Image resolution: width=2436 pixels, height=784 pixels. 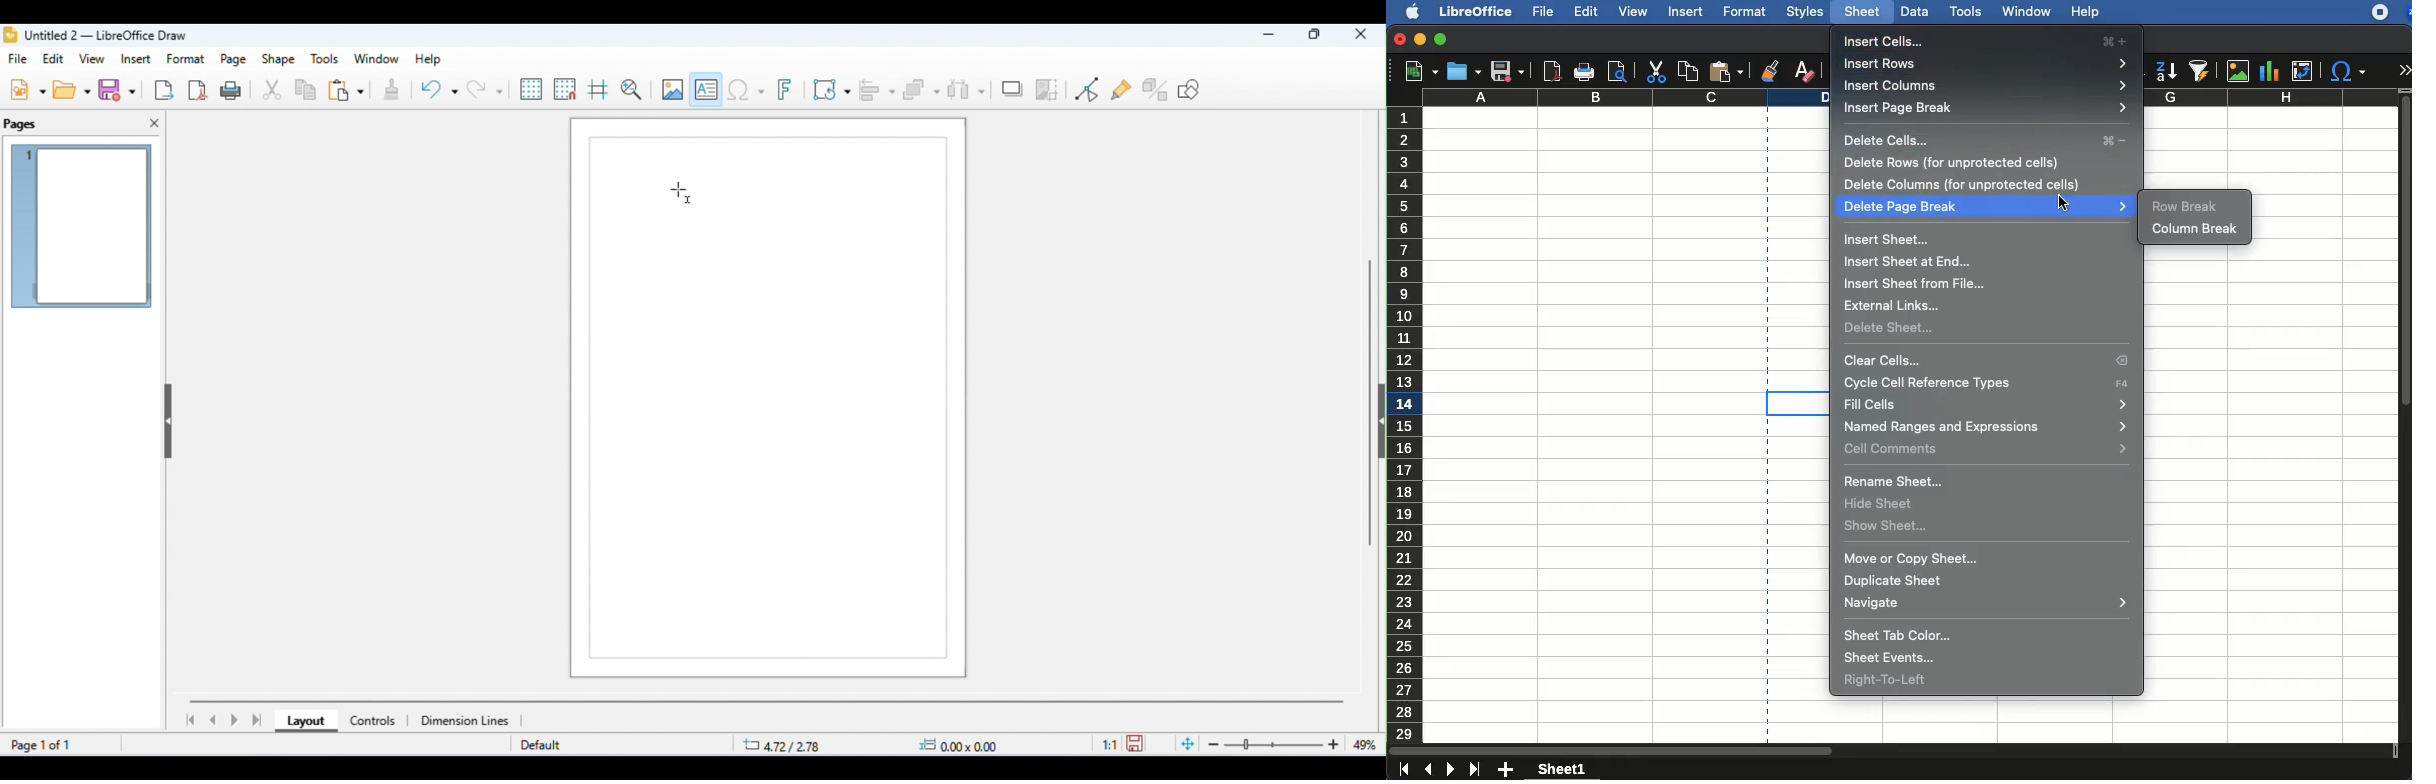 What do you see at coordinates (187, 58) in the screenshot?
I see `format` at bounding box center [187, 58].